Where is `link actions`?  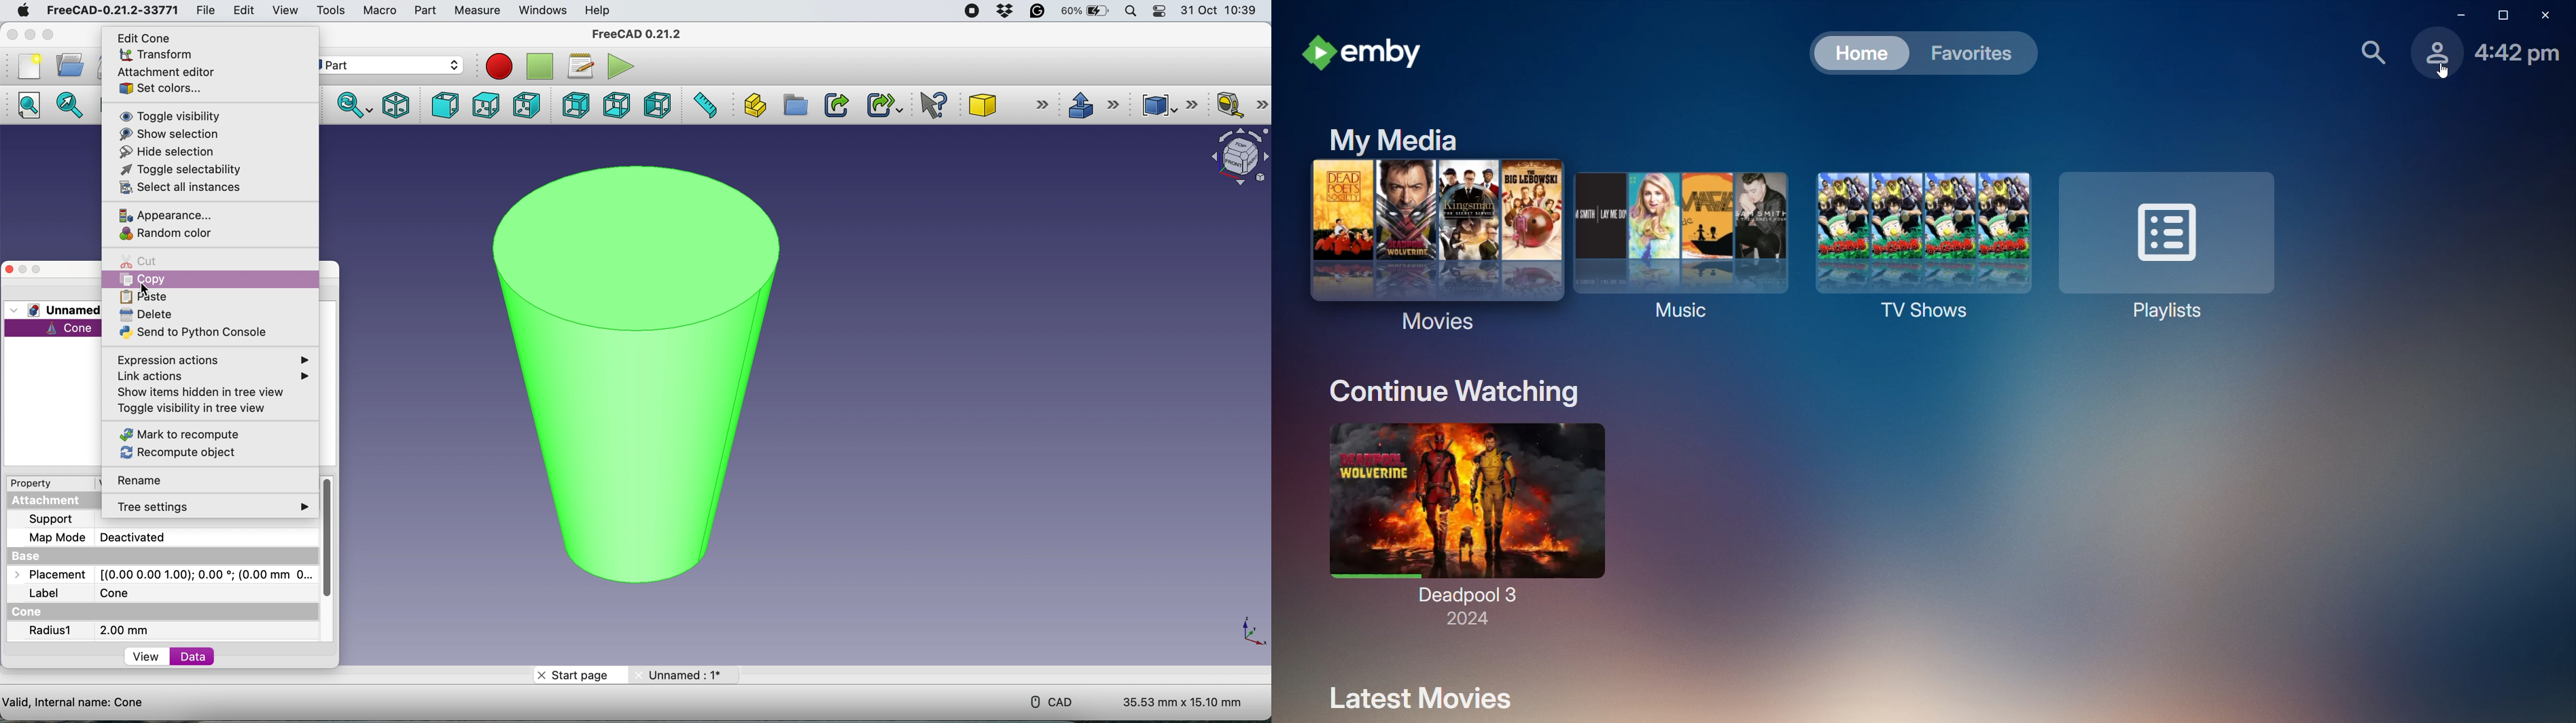
link actions is located at coordinates (207, 377).